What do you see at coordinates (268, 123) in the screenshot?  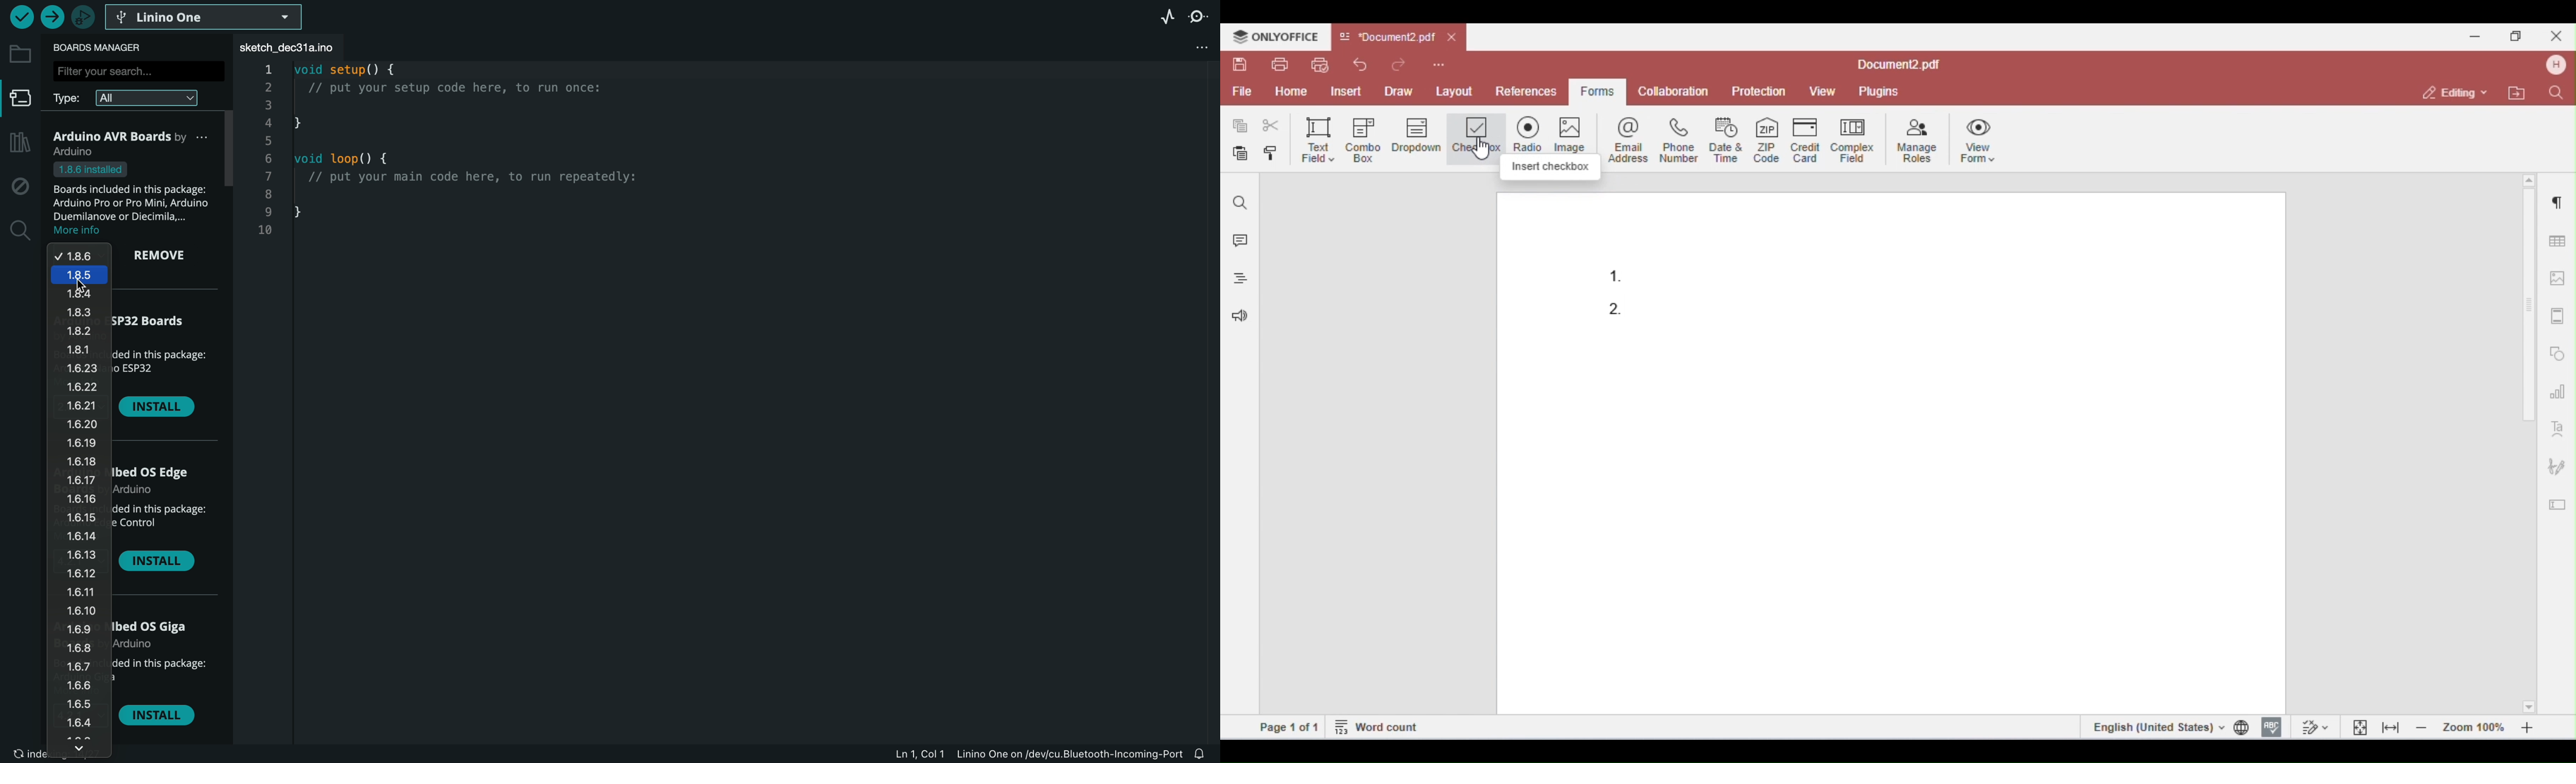 I see `4` at bounding box center [268, 123].